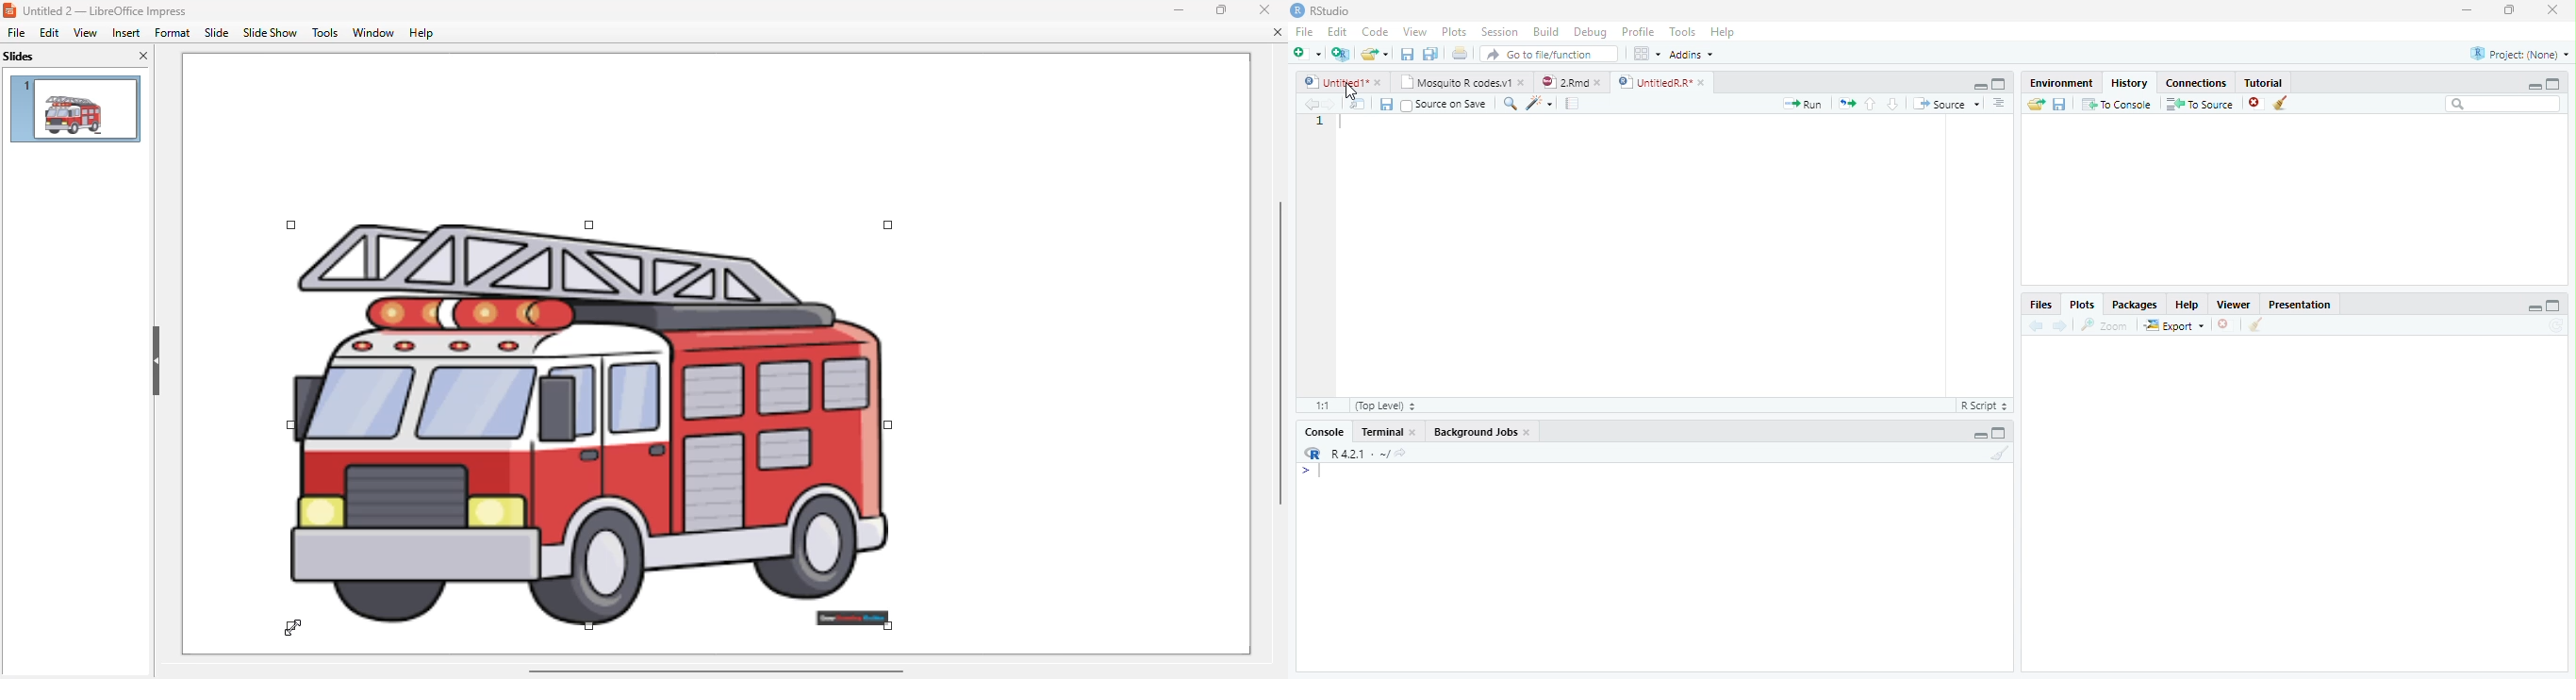 This screenshot has width=2576, height=700. I want to click on Connections, so click(2194, 82).